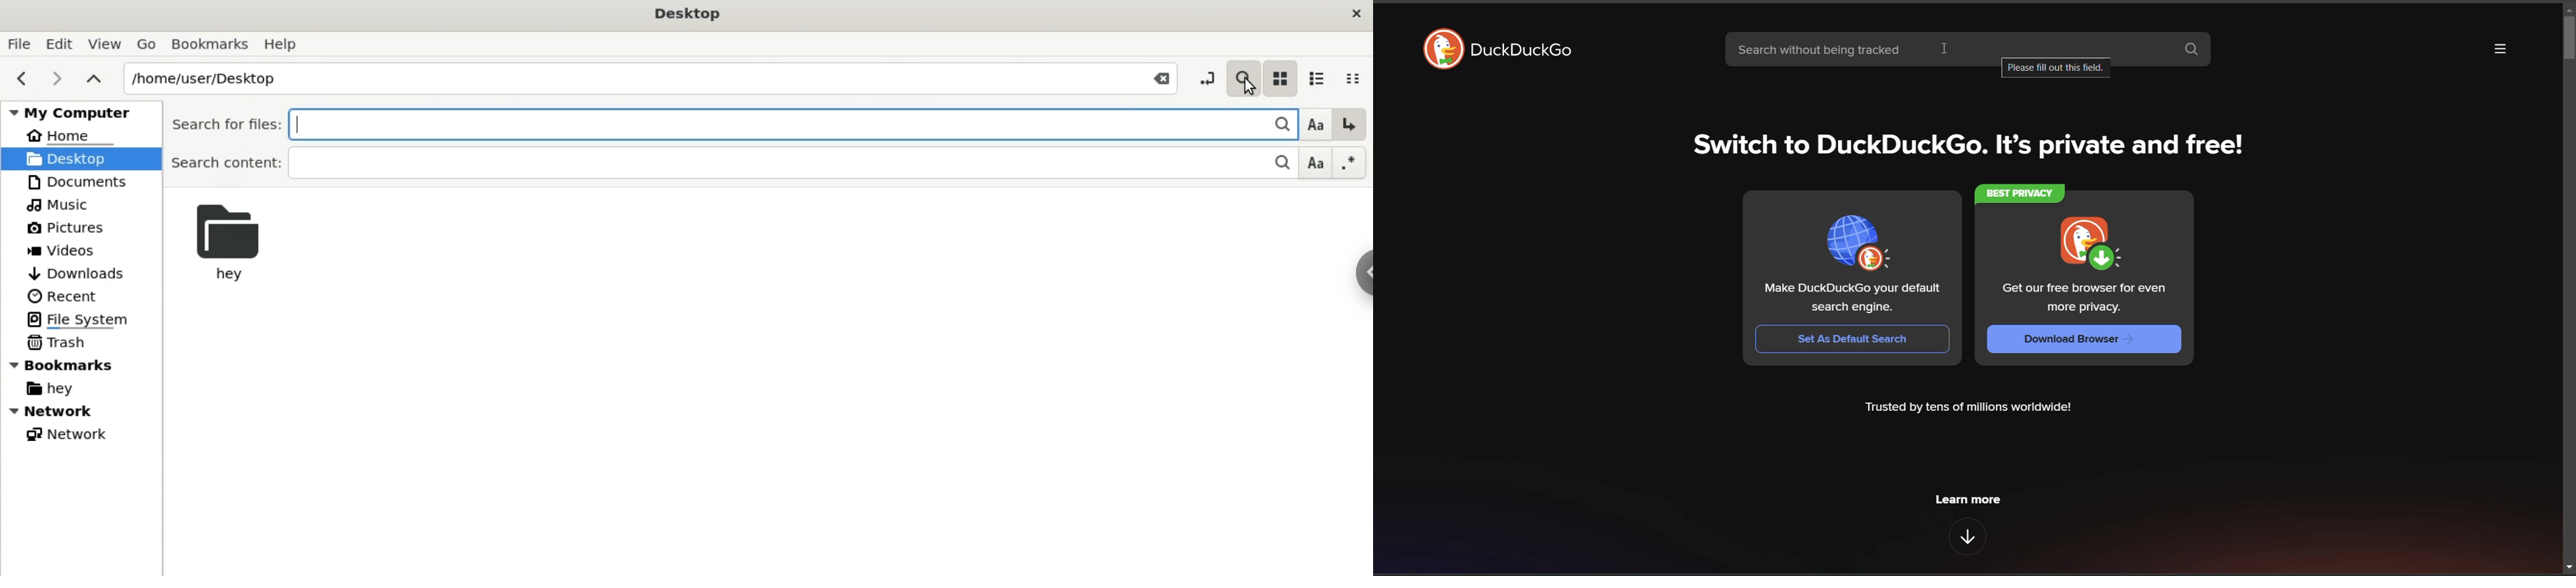 The image size is (2576, 588). I want to click on list view, so click(1315, 75).